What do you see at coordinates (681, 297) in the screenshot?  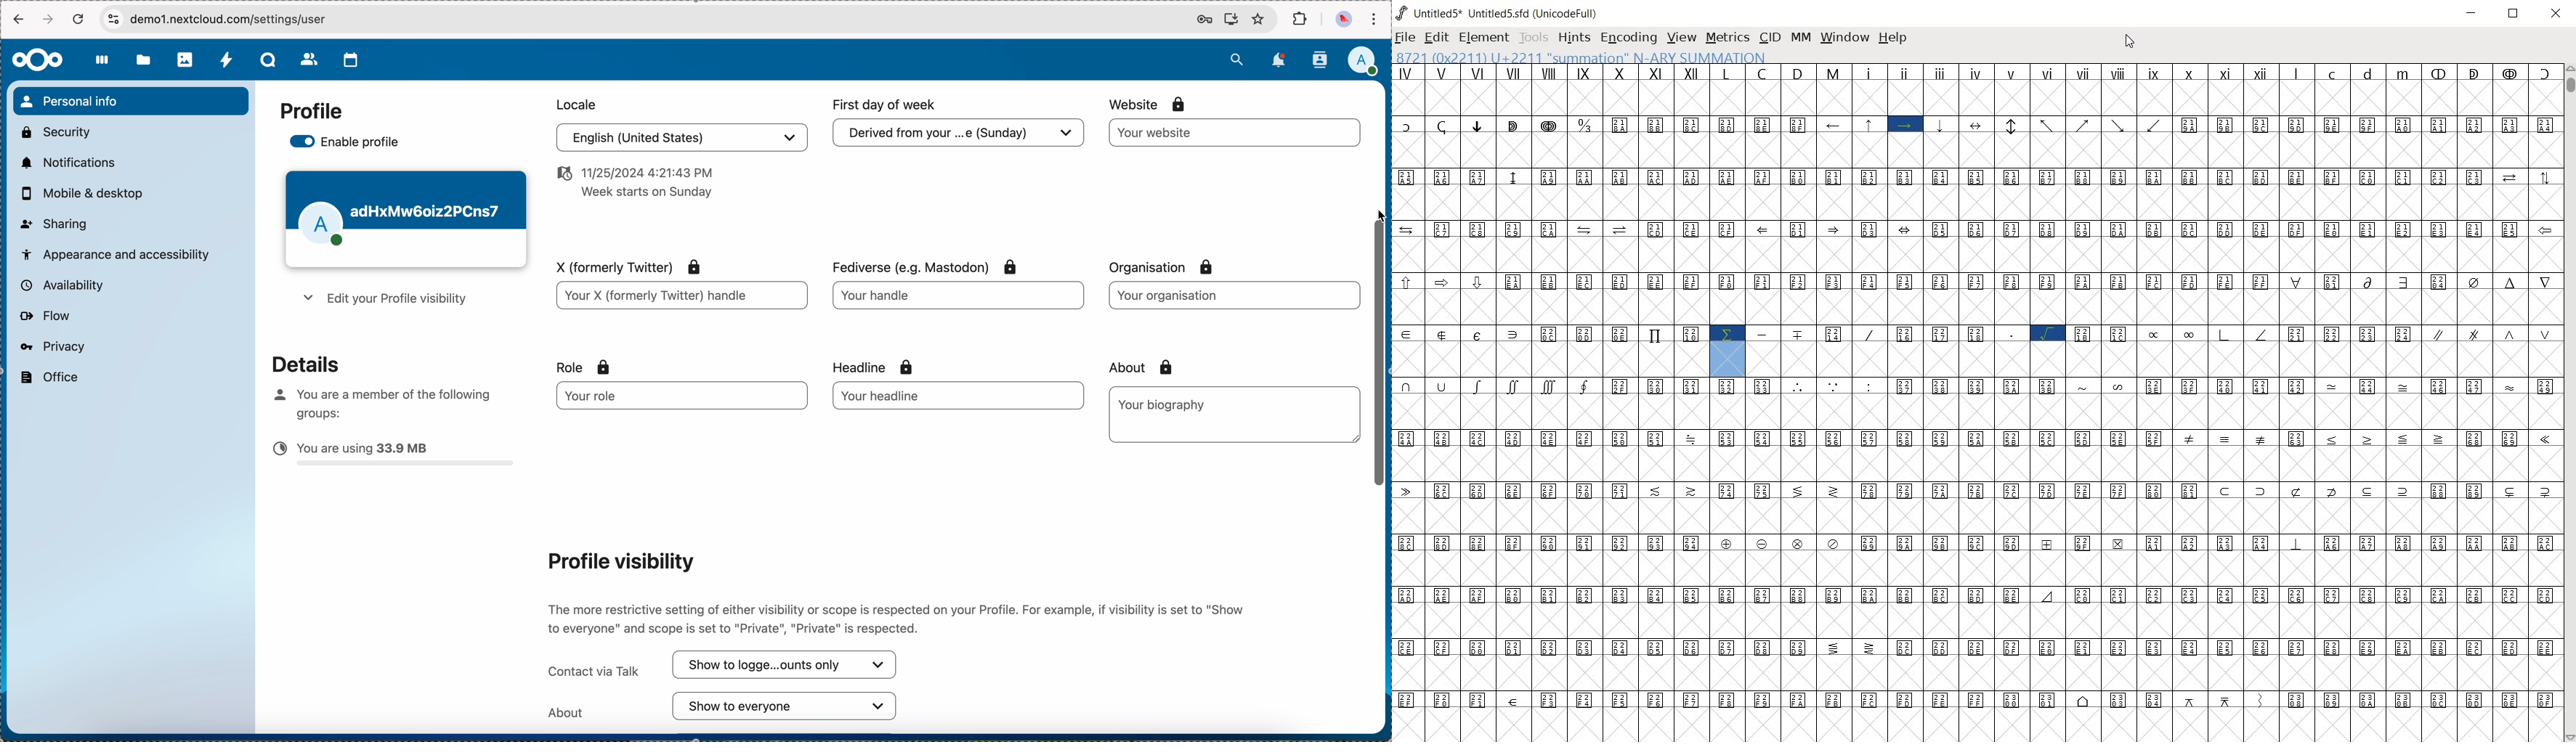 I see `your X` at bounding box center [681, 297].